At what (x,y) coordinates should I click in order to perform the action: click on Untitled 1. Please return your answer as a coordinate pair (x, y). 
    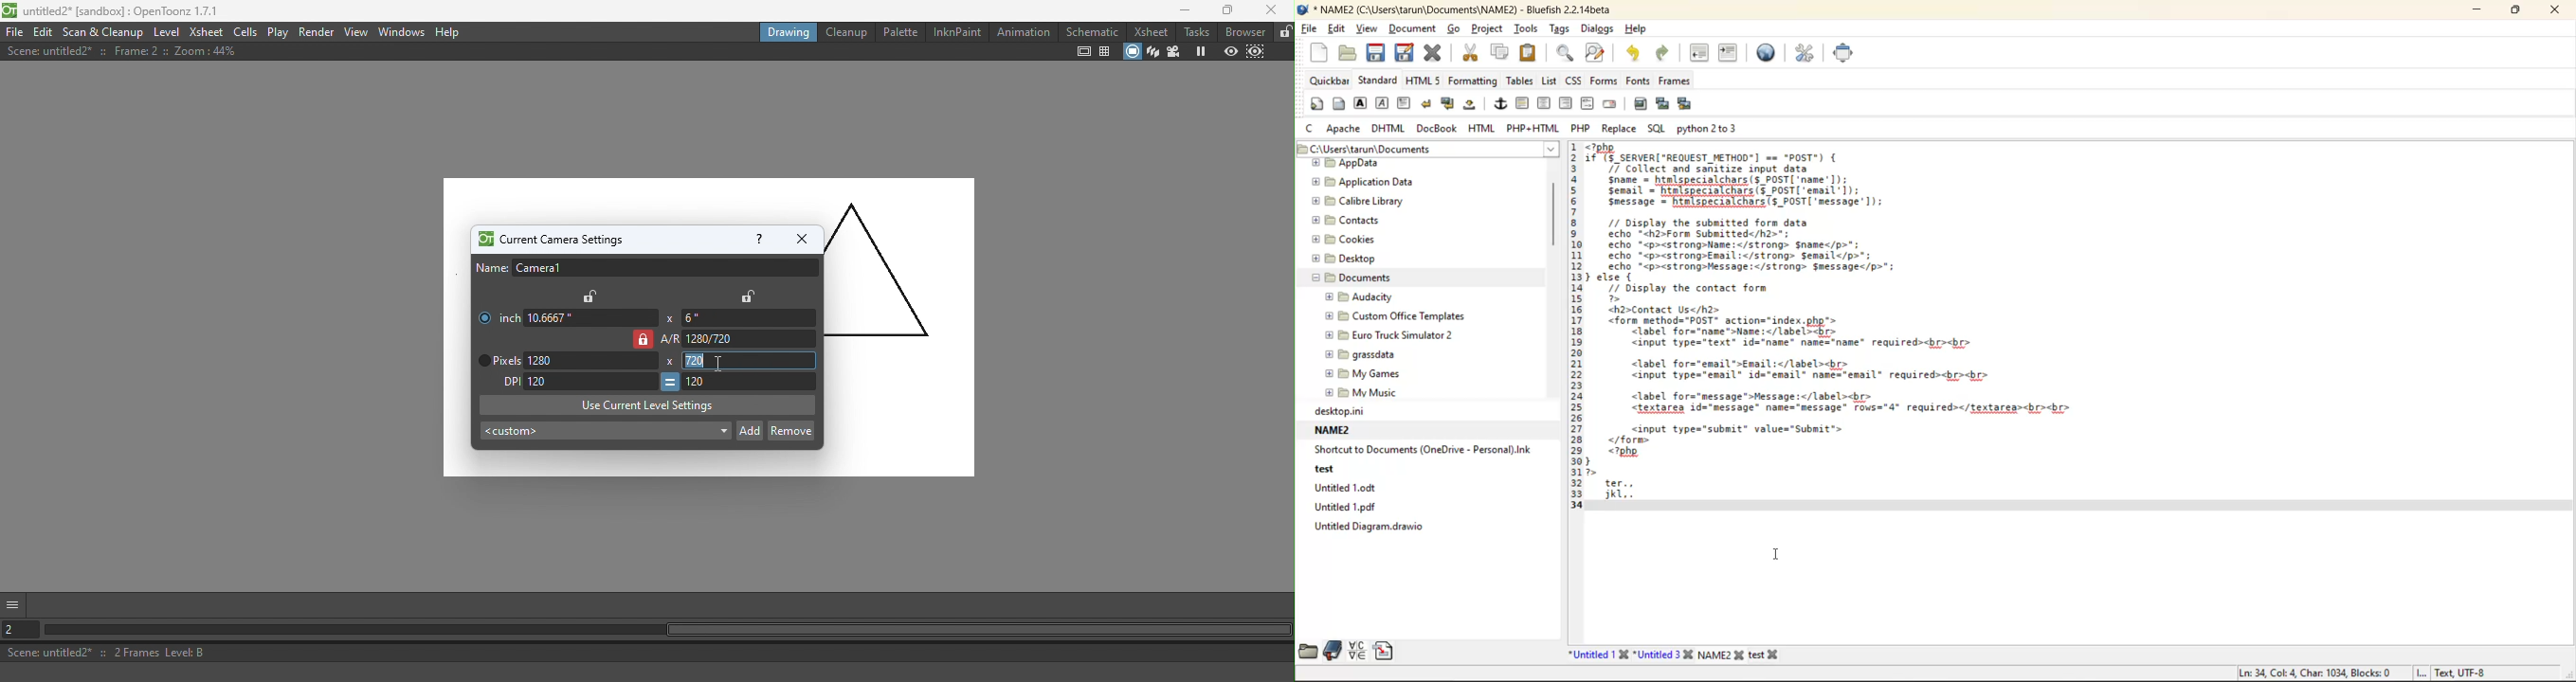
    Looking at the image, I should click on (1596, 652).